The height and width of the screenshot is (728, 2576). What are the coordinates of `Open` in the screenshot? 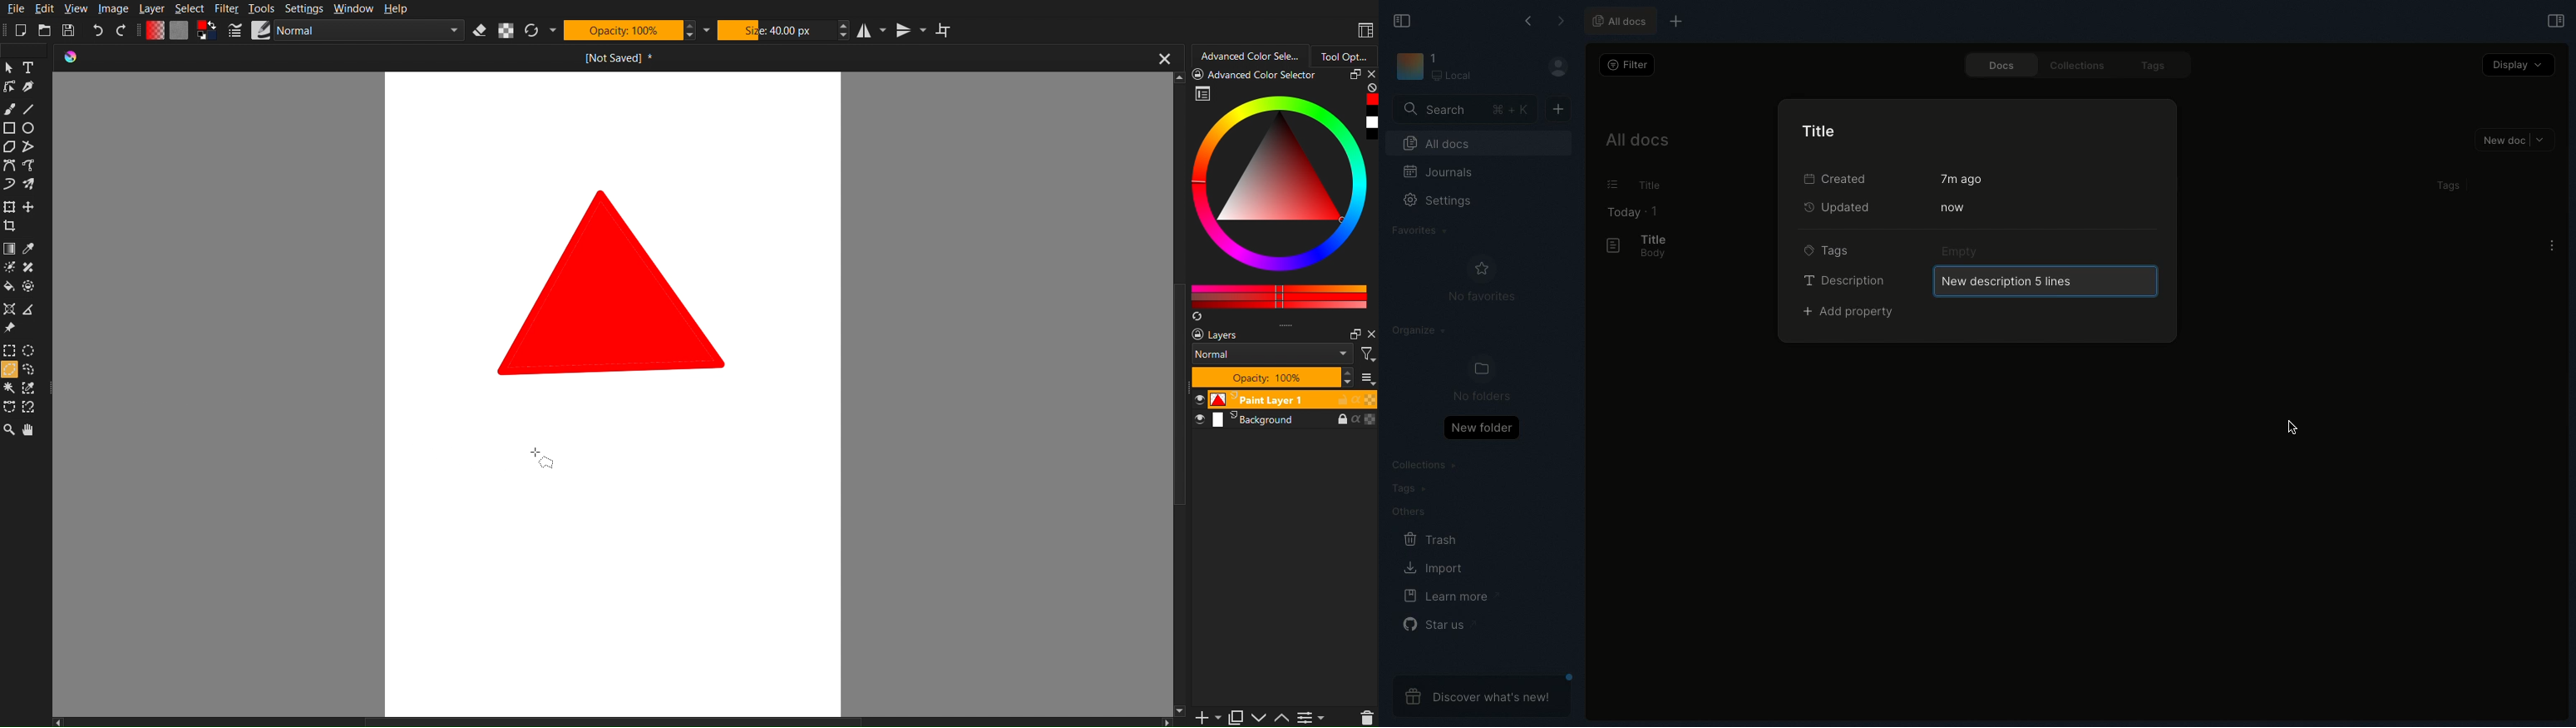 It's located at (45, 29).